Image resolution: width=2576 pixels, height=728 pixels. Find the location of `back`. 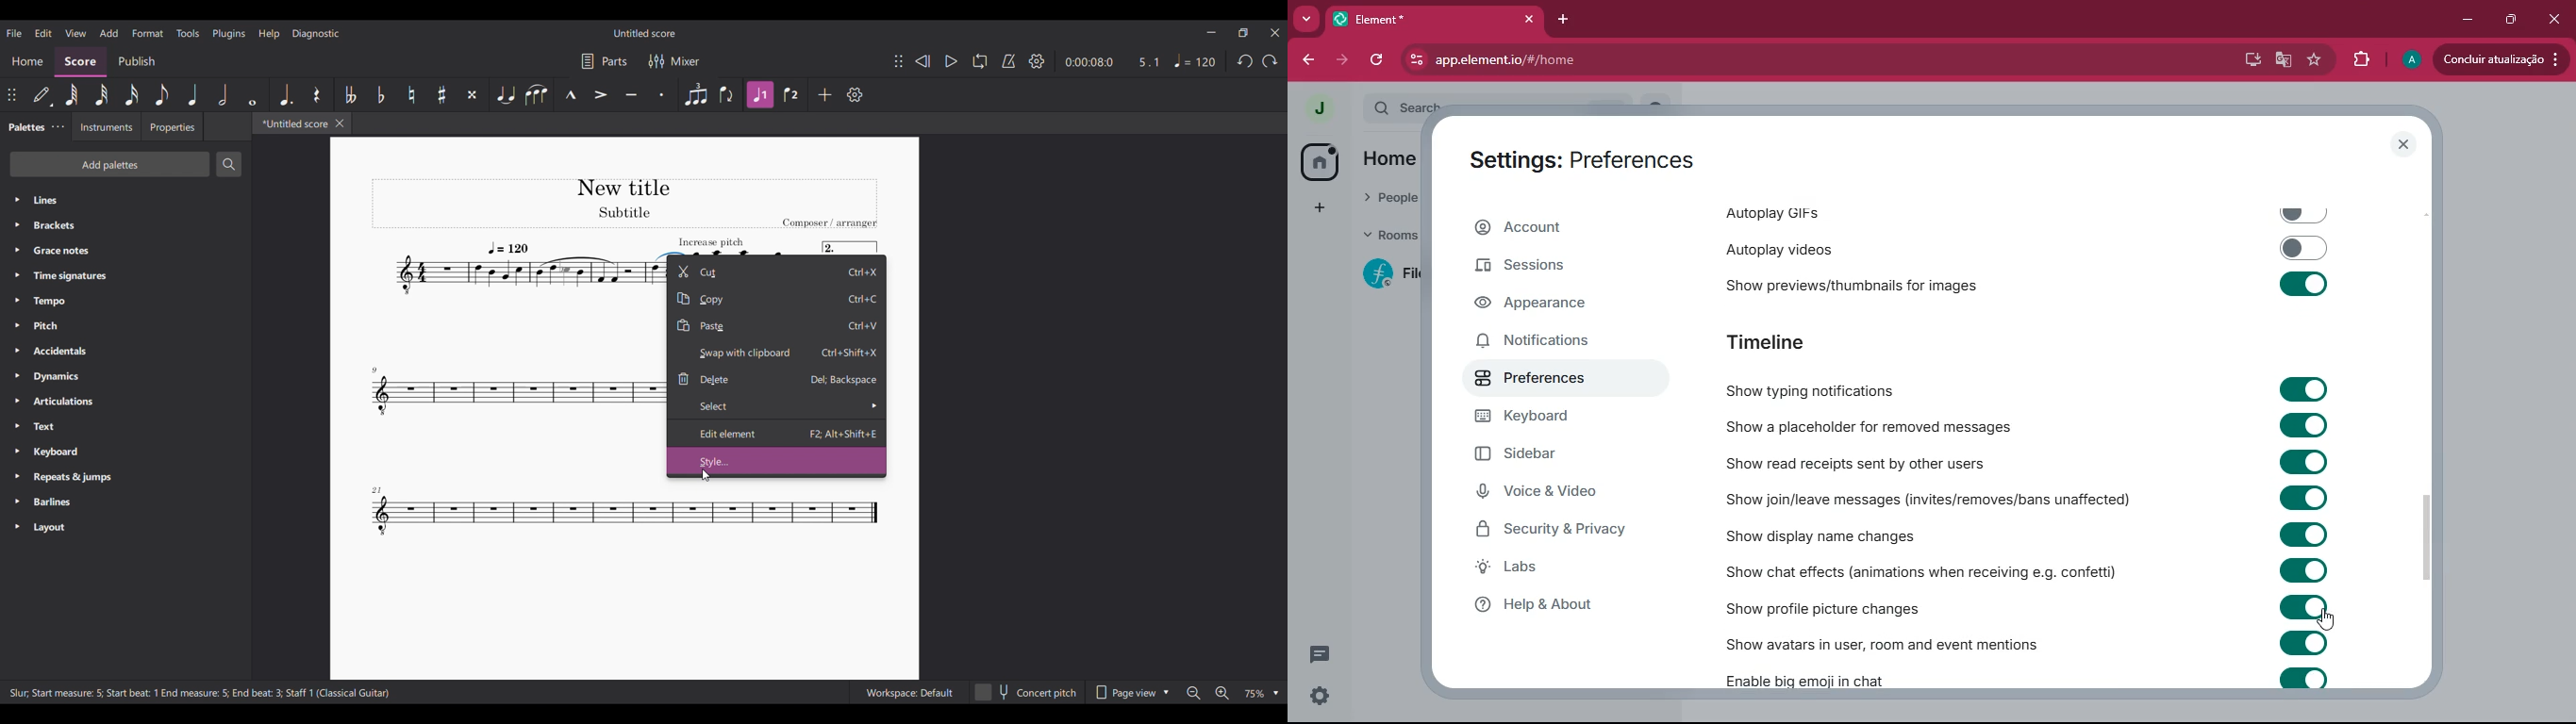

back is located at coordinates (1309, 60).